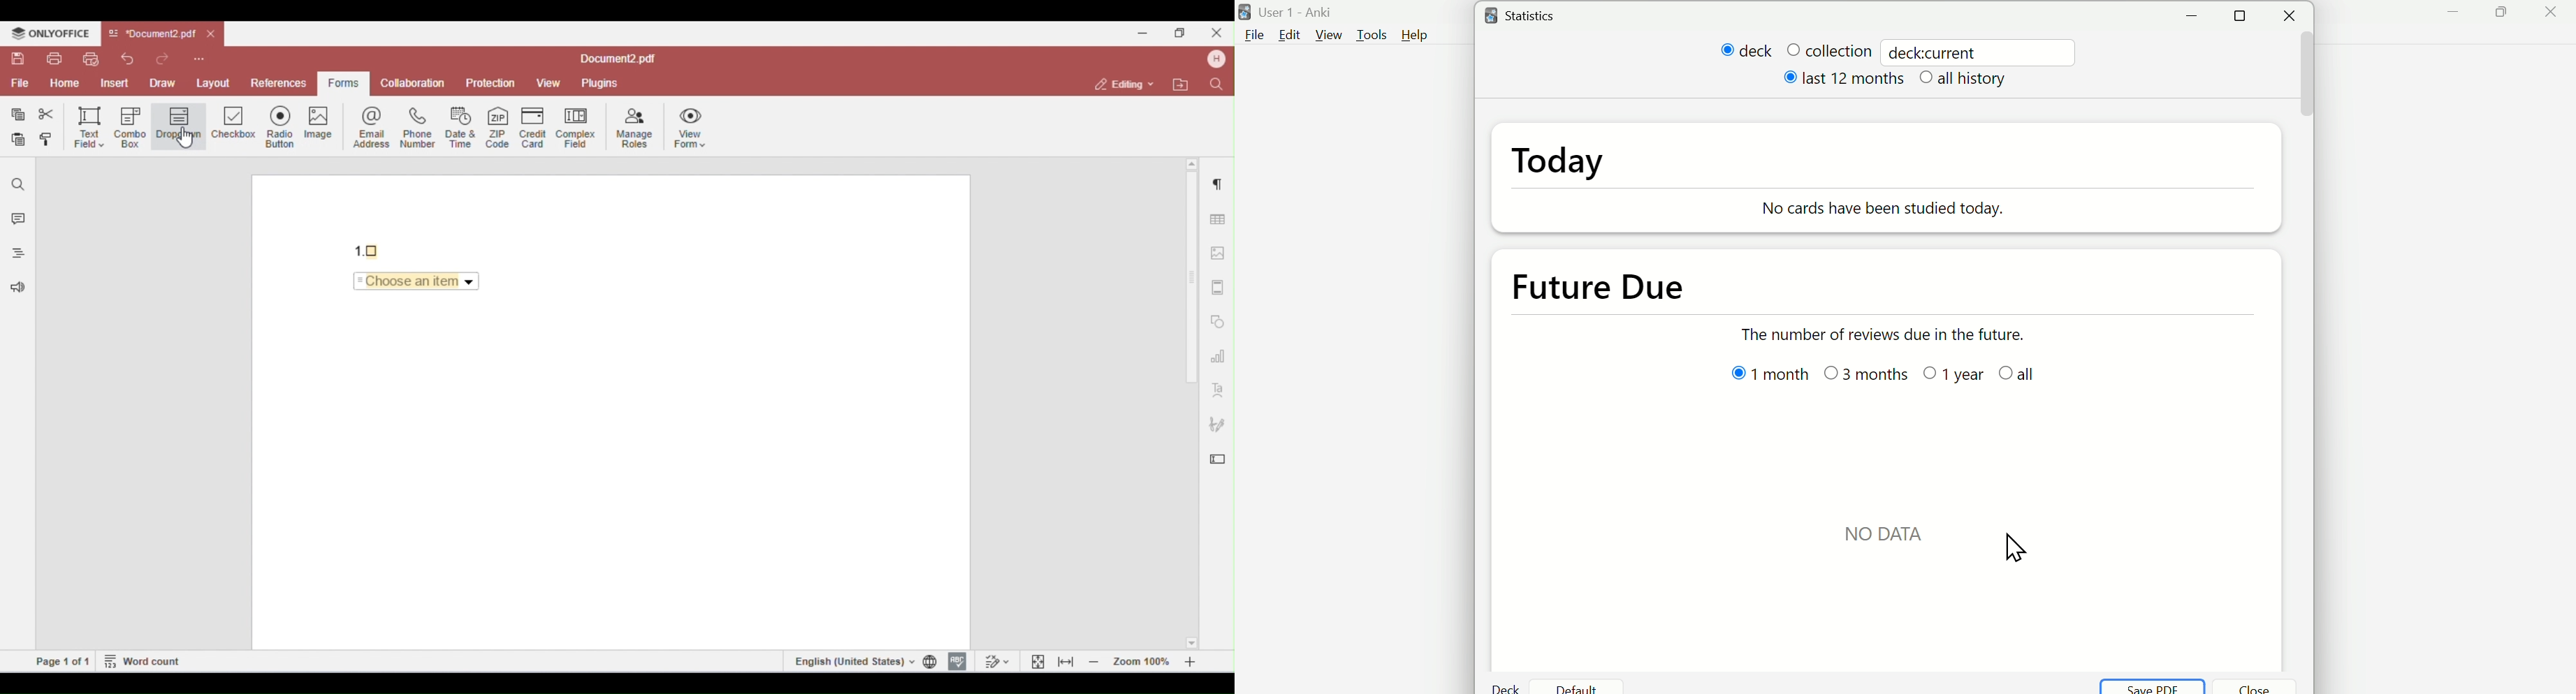  I want to click on 1 year, so click(1951, 375).